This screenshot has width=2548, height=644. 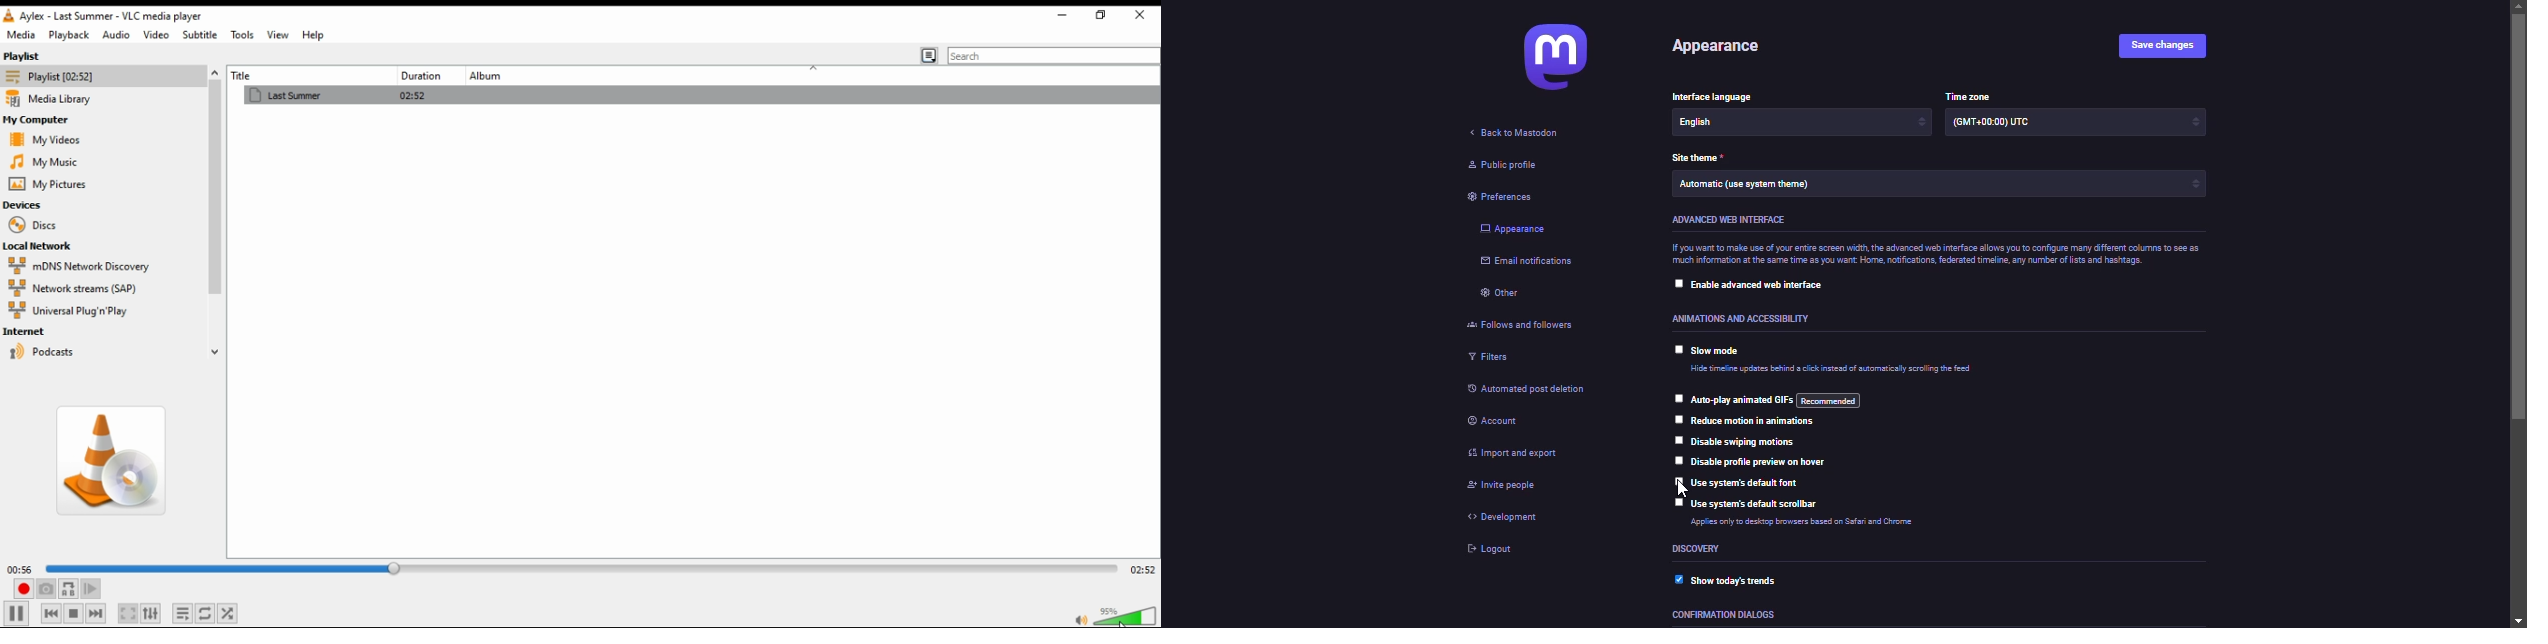 What do you see at coordinates (1675, 419) in the screenshot?
I see `click to select` at bounding box center [1675, 419].